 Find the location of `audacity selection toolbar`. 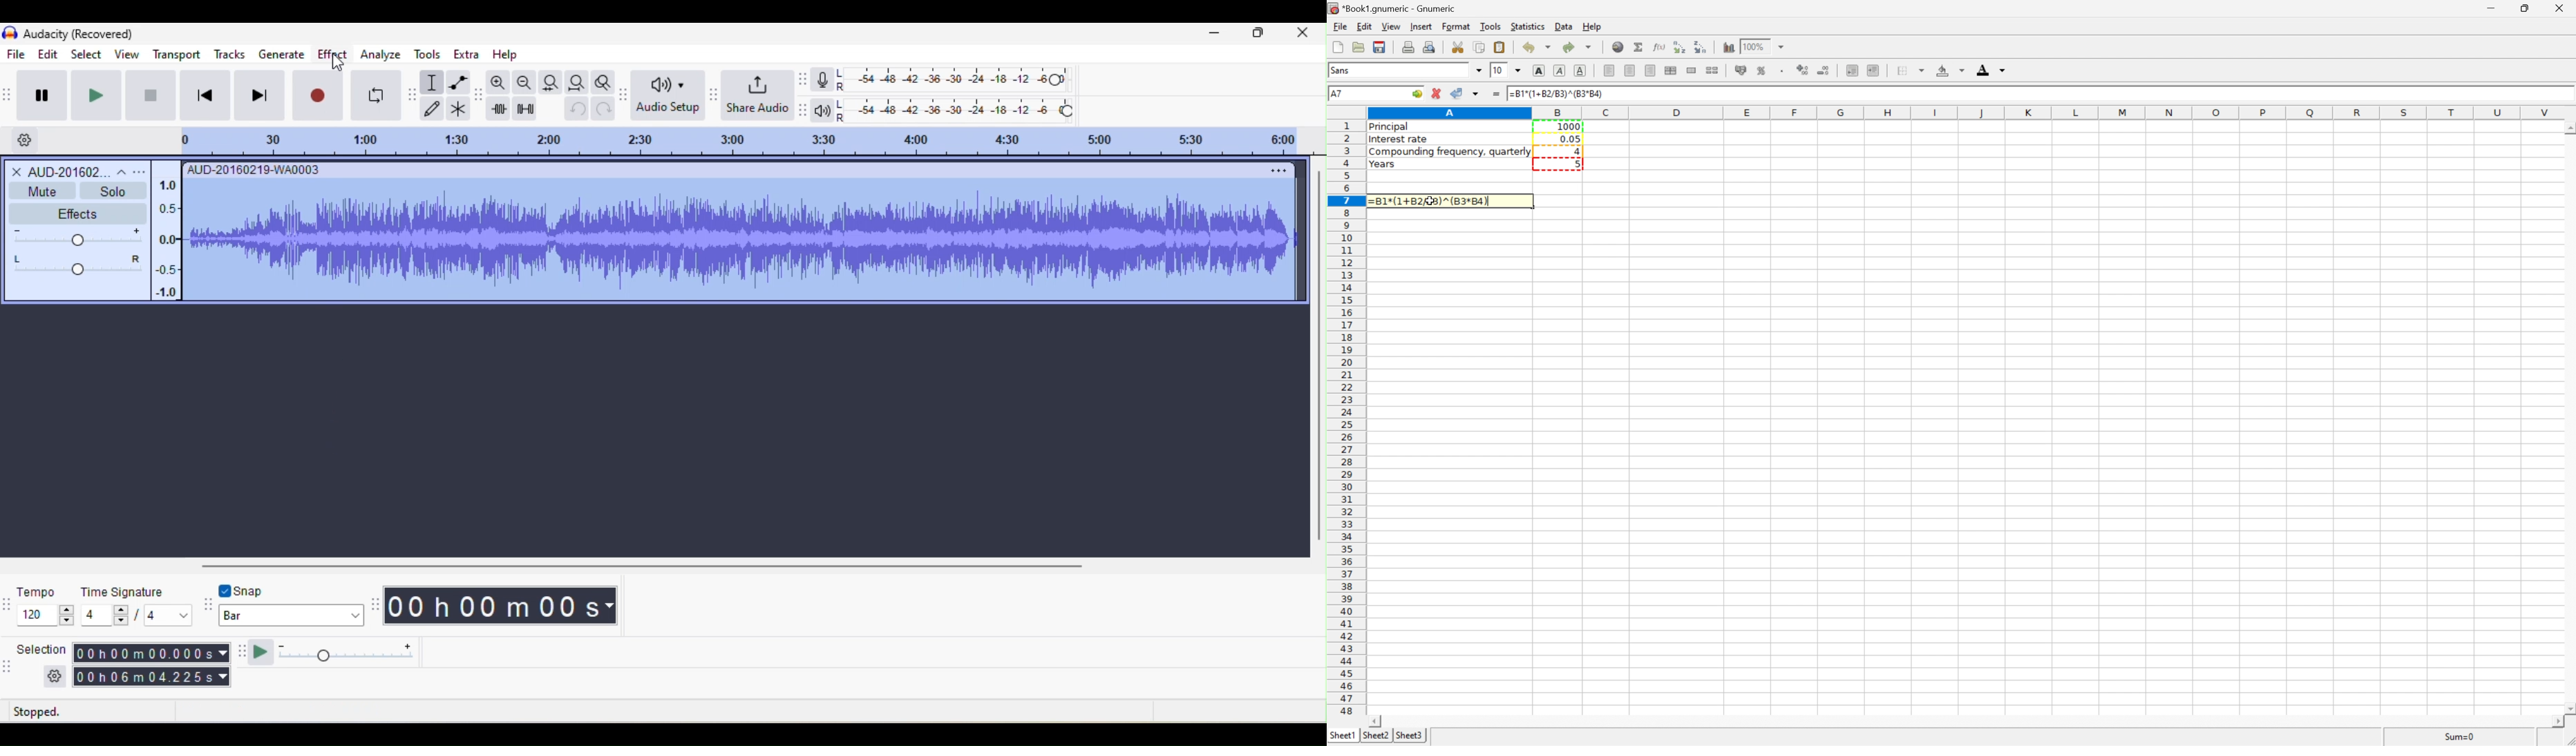

audacity selection toolbar is located at coordinates (8, 665).